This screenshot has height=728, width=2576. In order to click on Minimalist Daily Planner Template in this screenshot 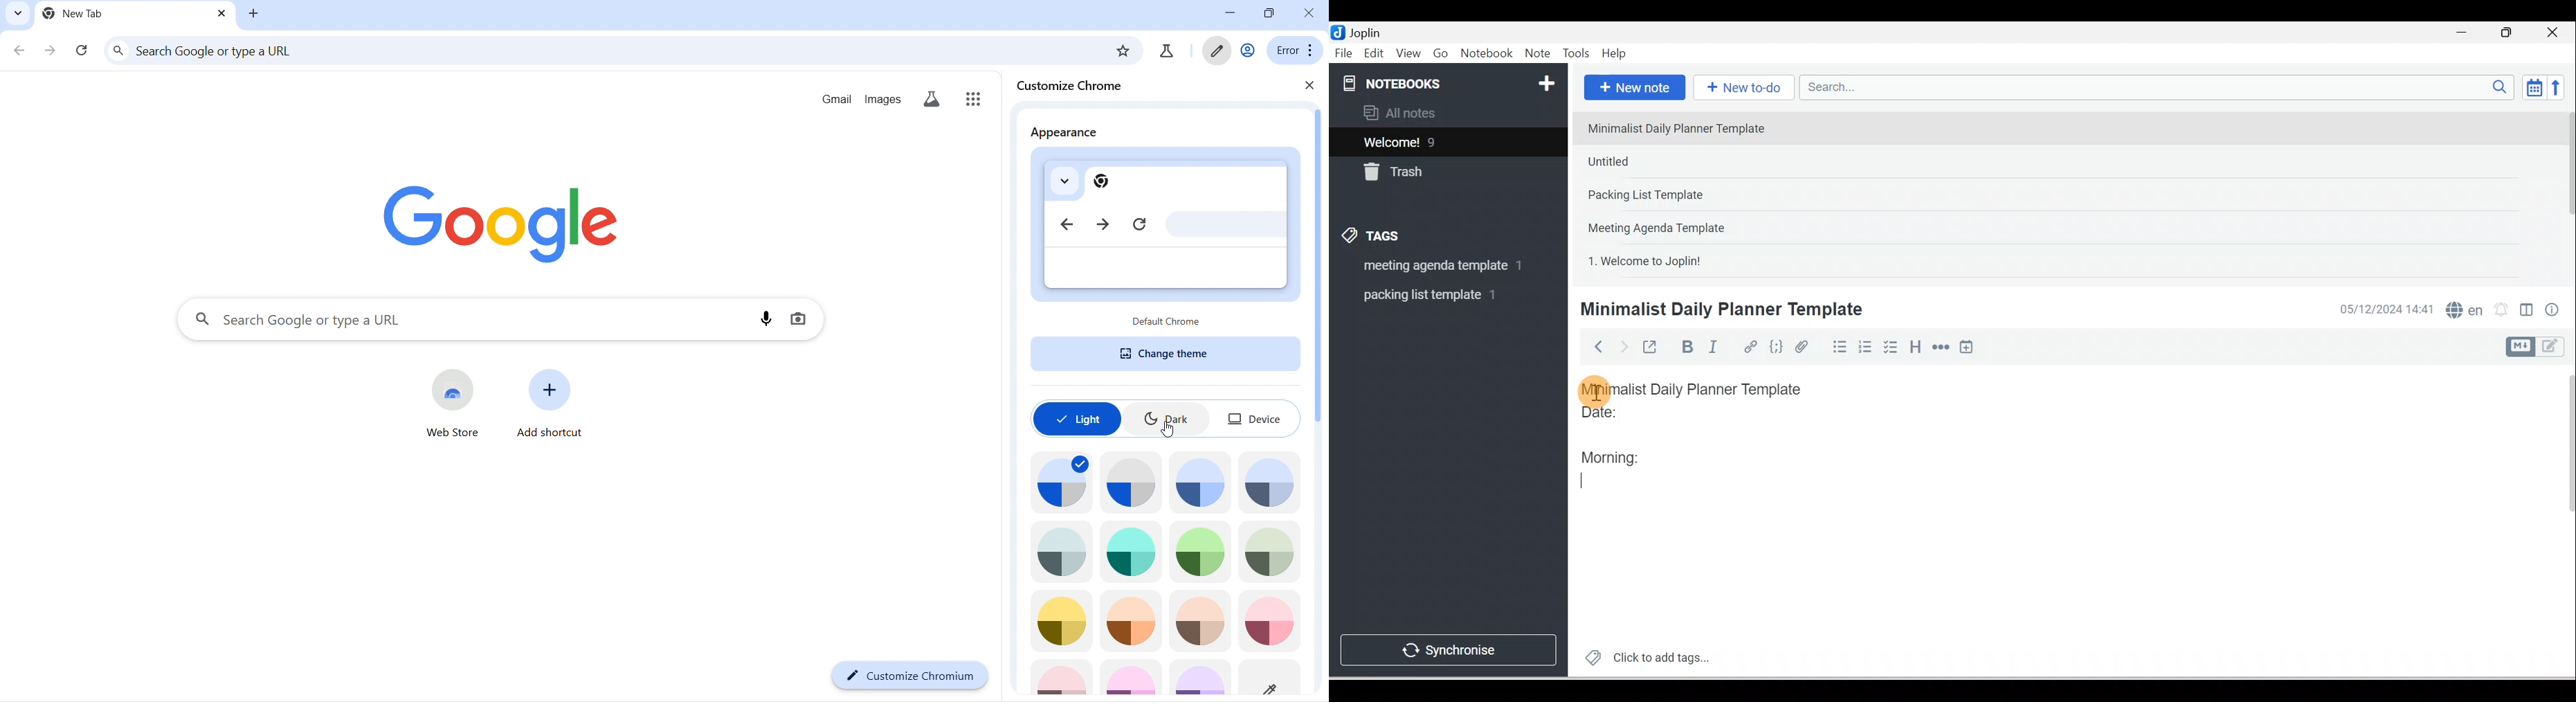, I will do `click(1719, 309)`.